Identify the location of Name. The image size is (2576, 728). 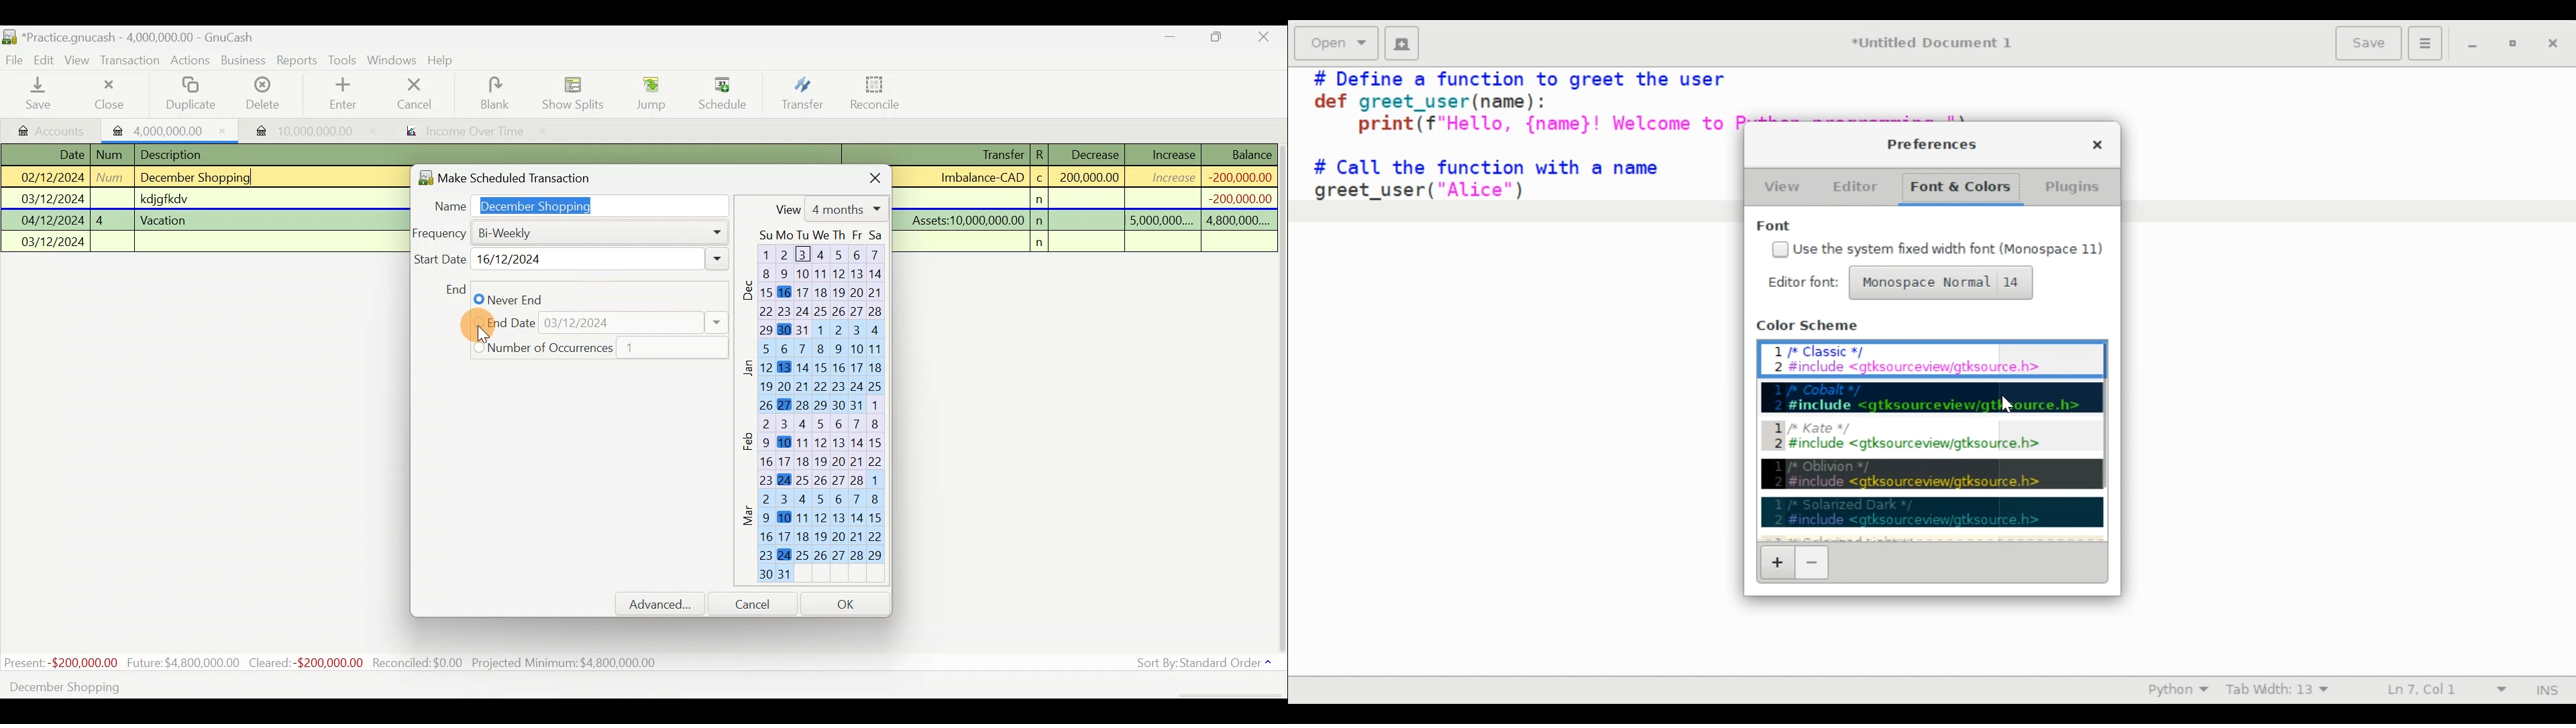
(574, 203).